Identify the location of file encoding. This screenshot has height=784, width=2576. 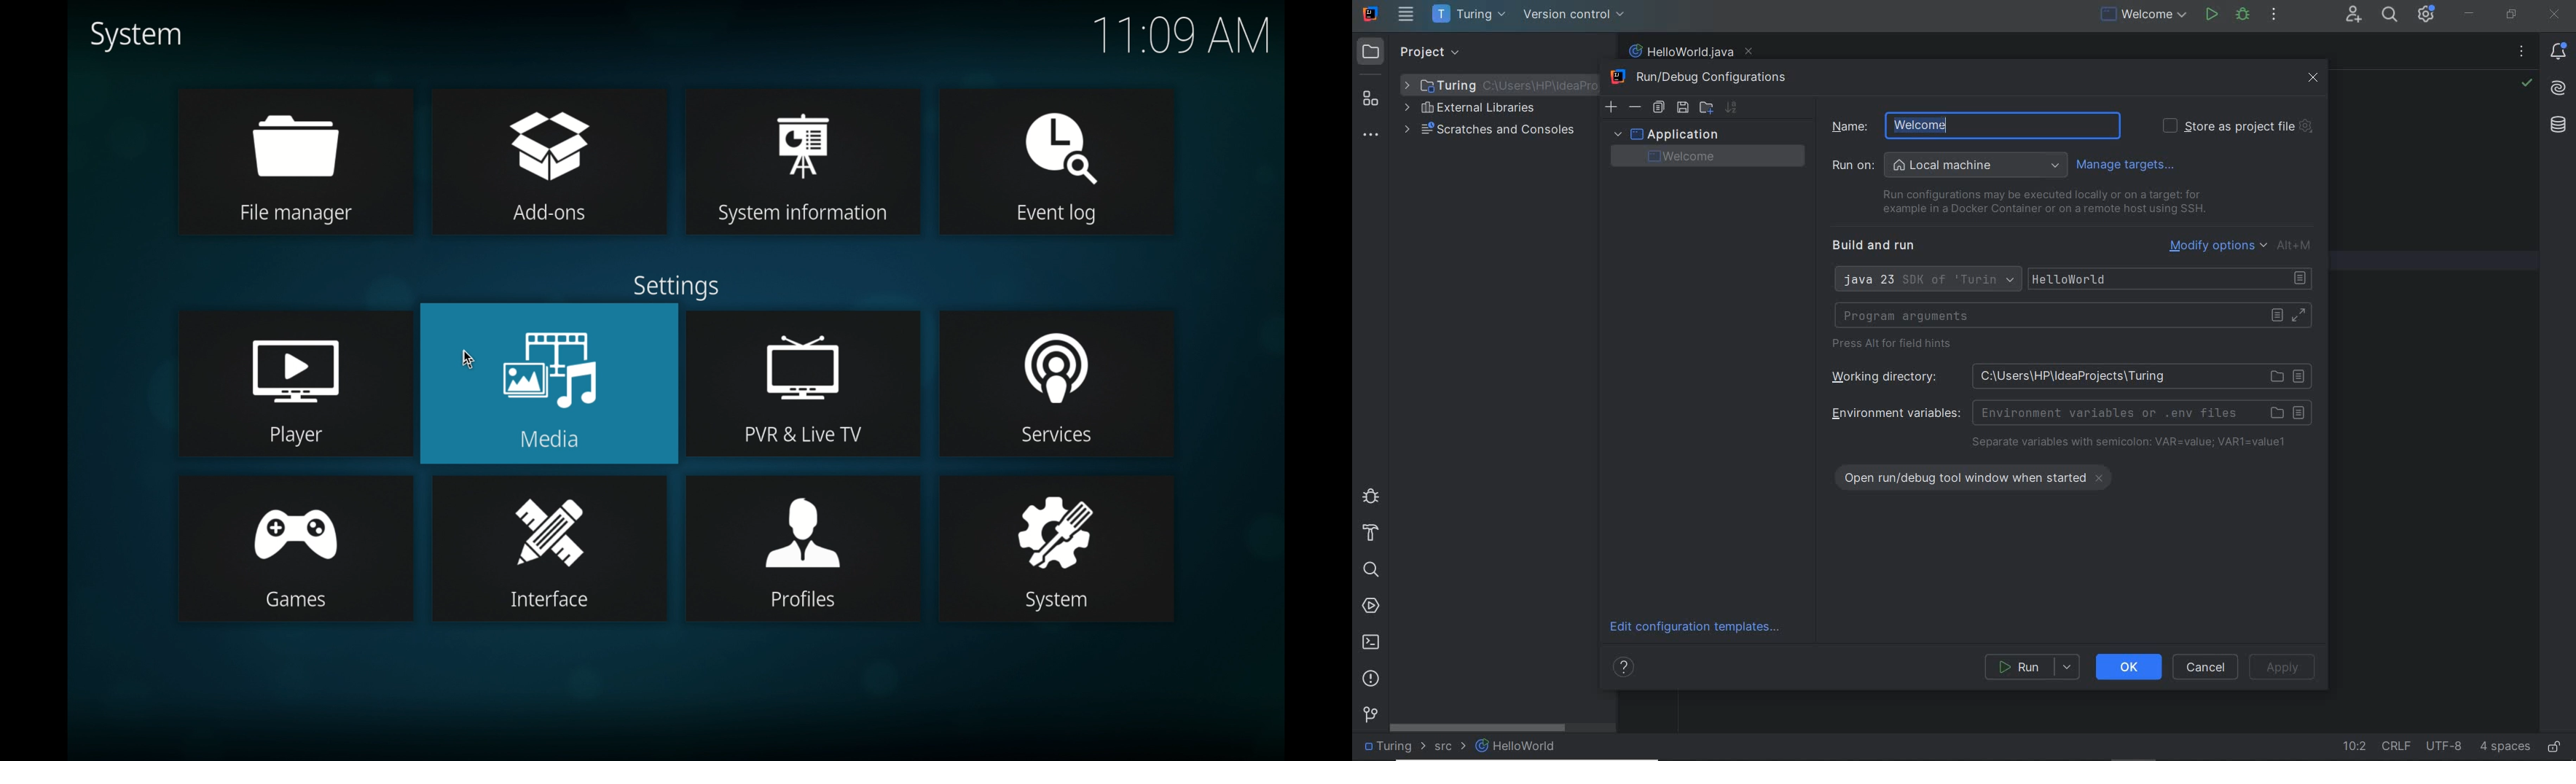
(2445, 746).